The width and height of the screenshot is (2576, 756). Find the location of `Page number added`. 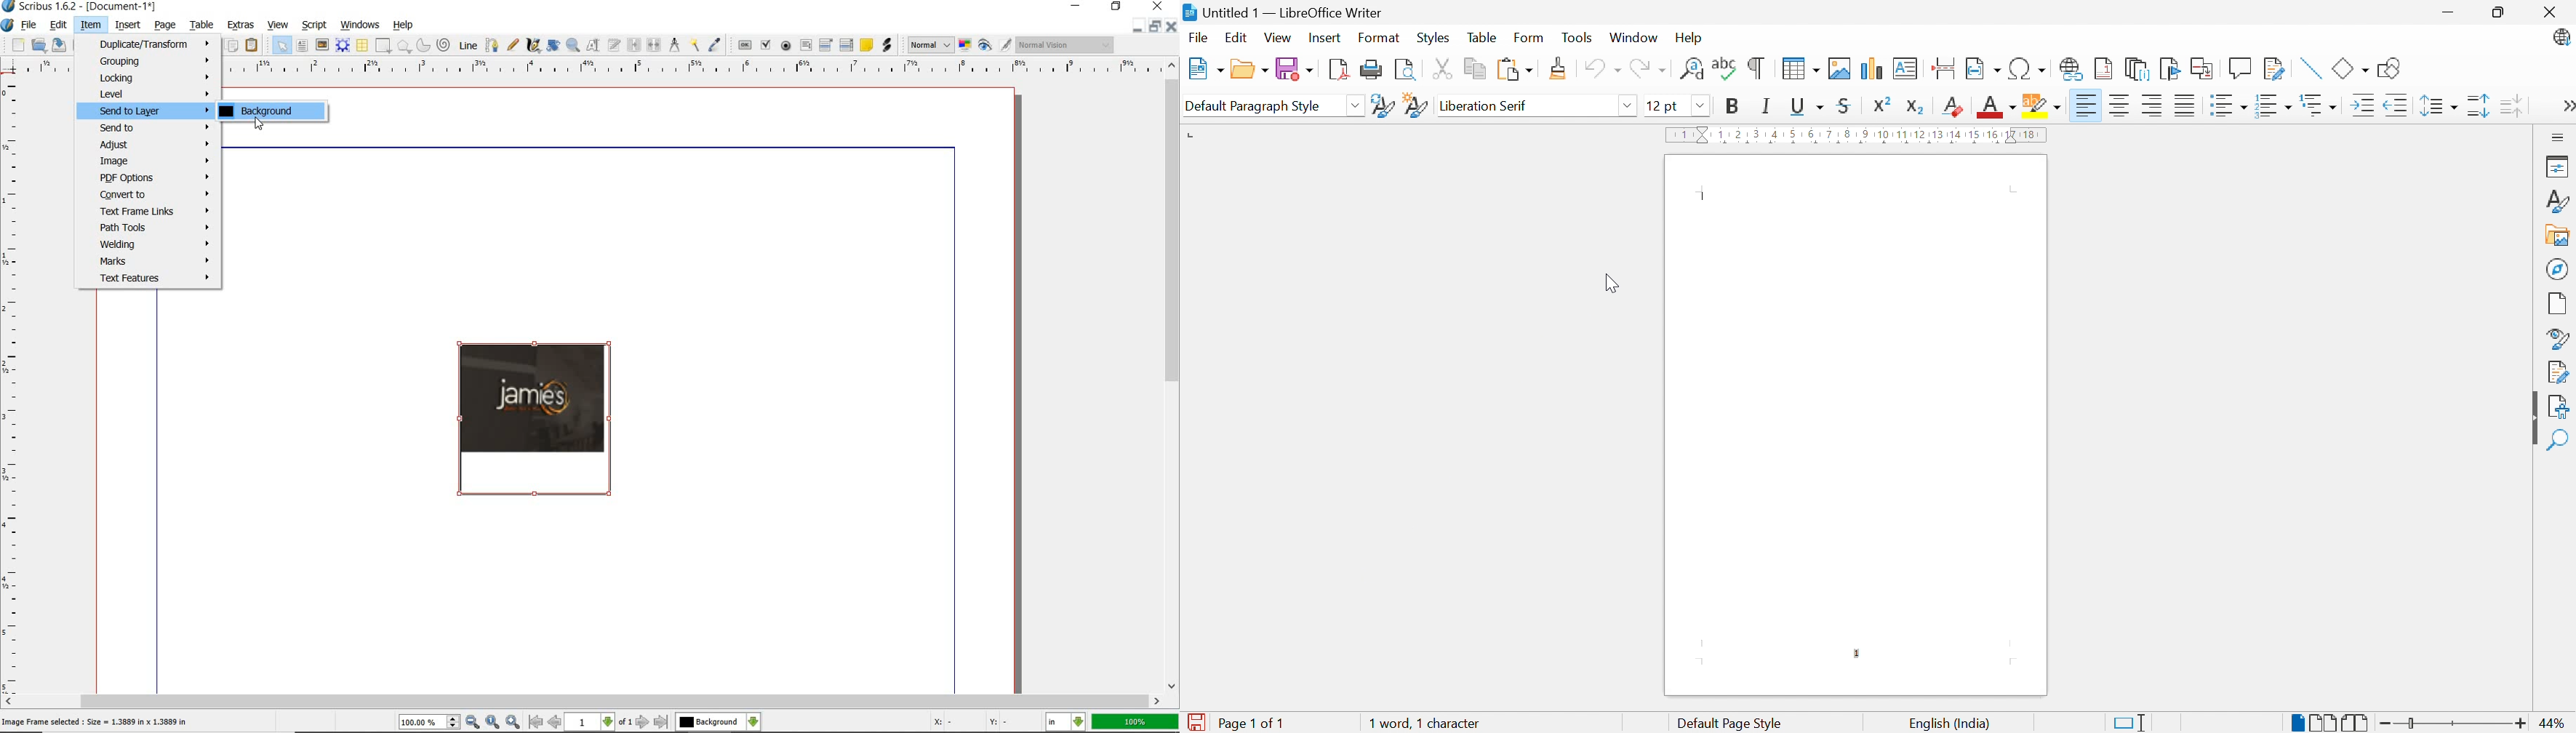

Page number added is located at coordinates (1857, 655).